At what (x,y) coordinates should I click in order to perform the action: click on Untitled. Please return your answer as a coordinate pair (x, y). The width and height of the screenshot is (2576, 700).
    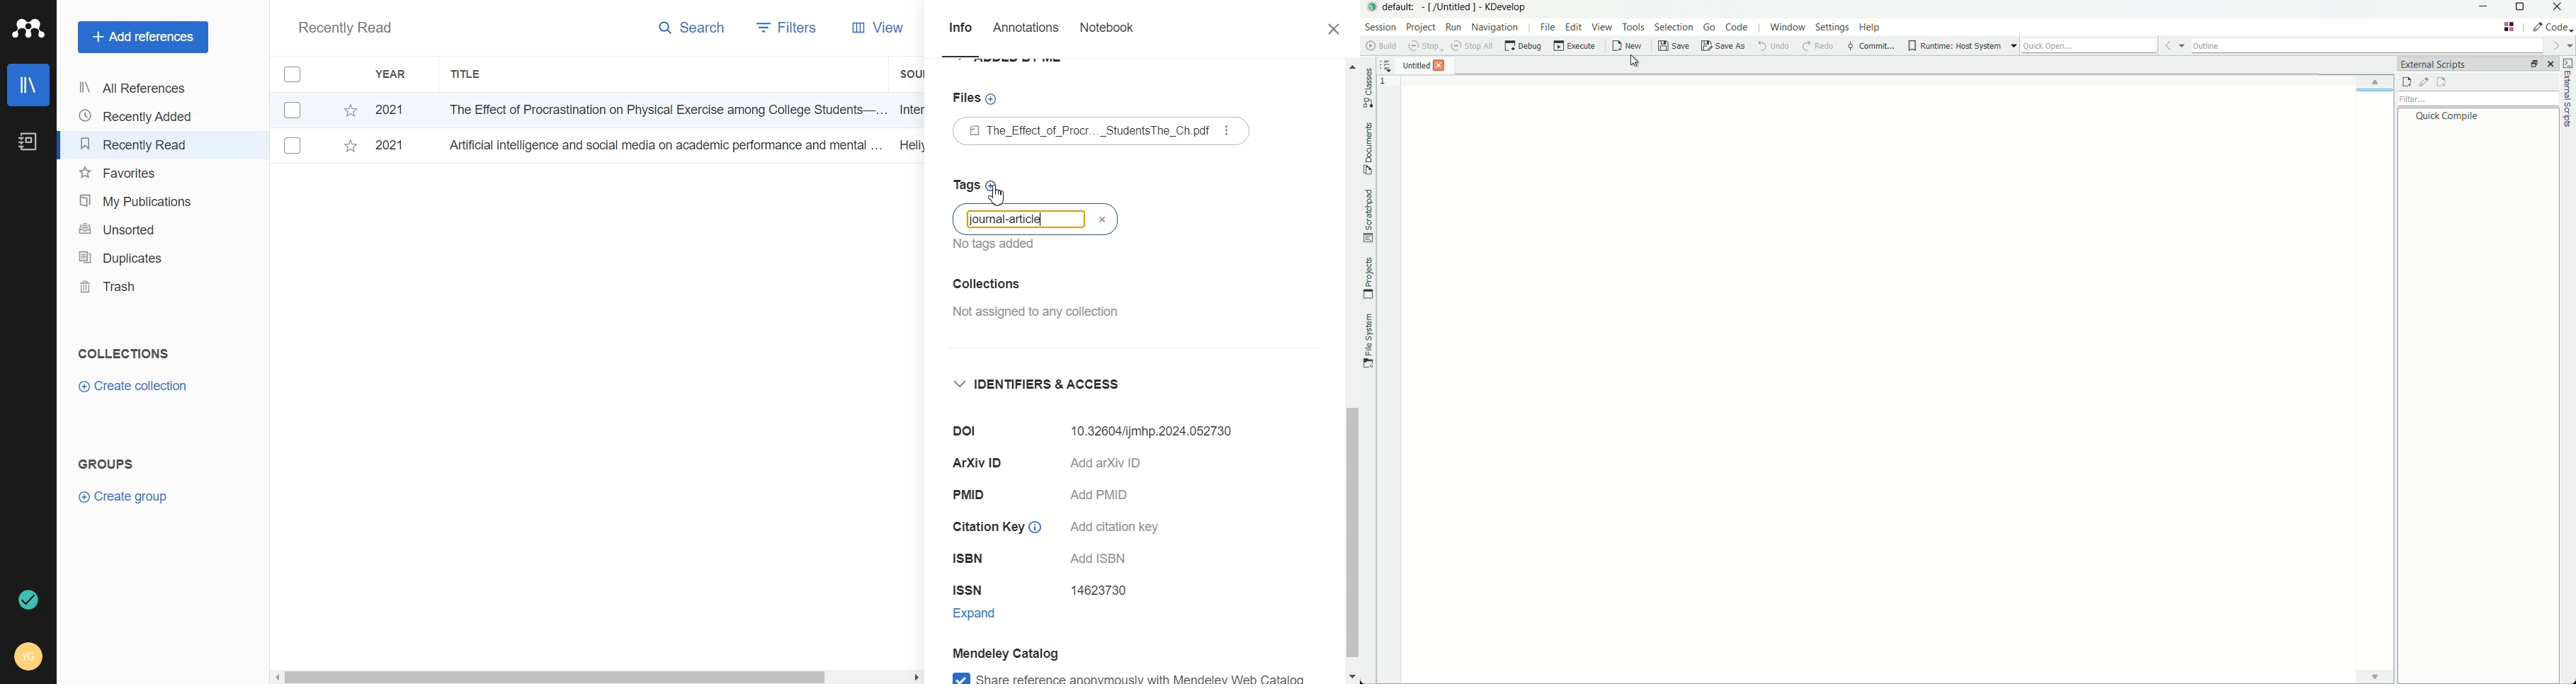
    Looking at the image, I should click on (1406, 65).